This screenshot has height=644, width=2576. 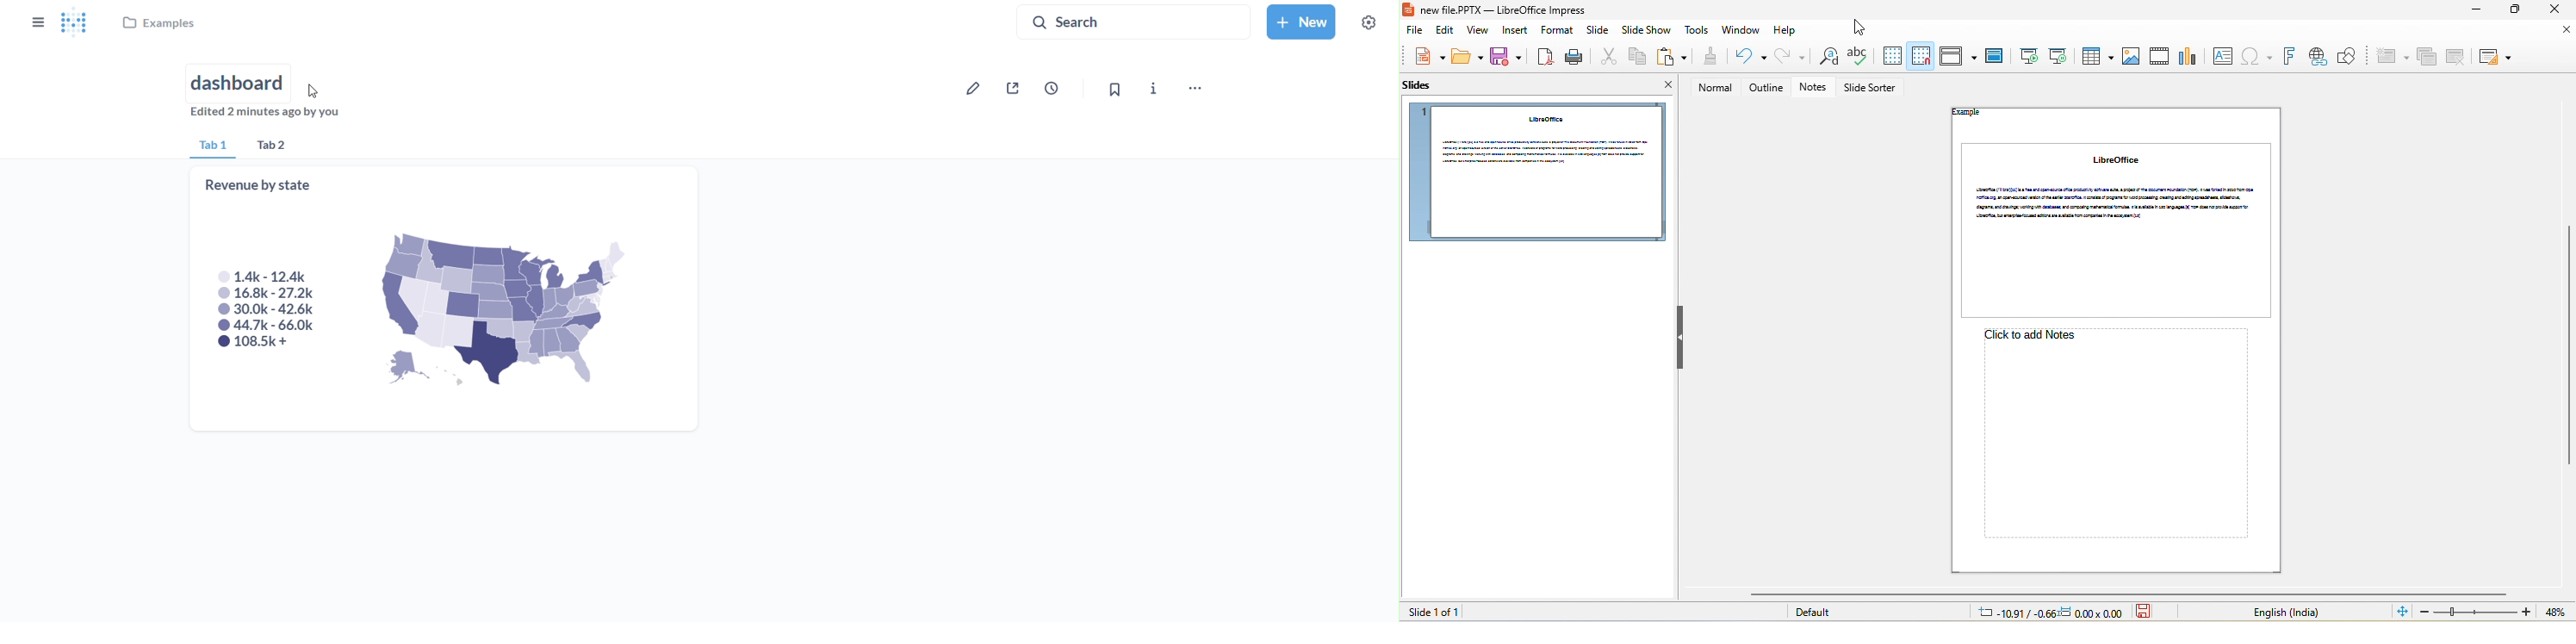 I want to click on save, so click(x=1506, y=58).